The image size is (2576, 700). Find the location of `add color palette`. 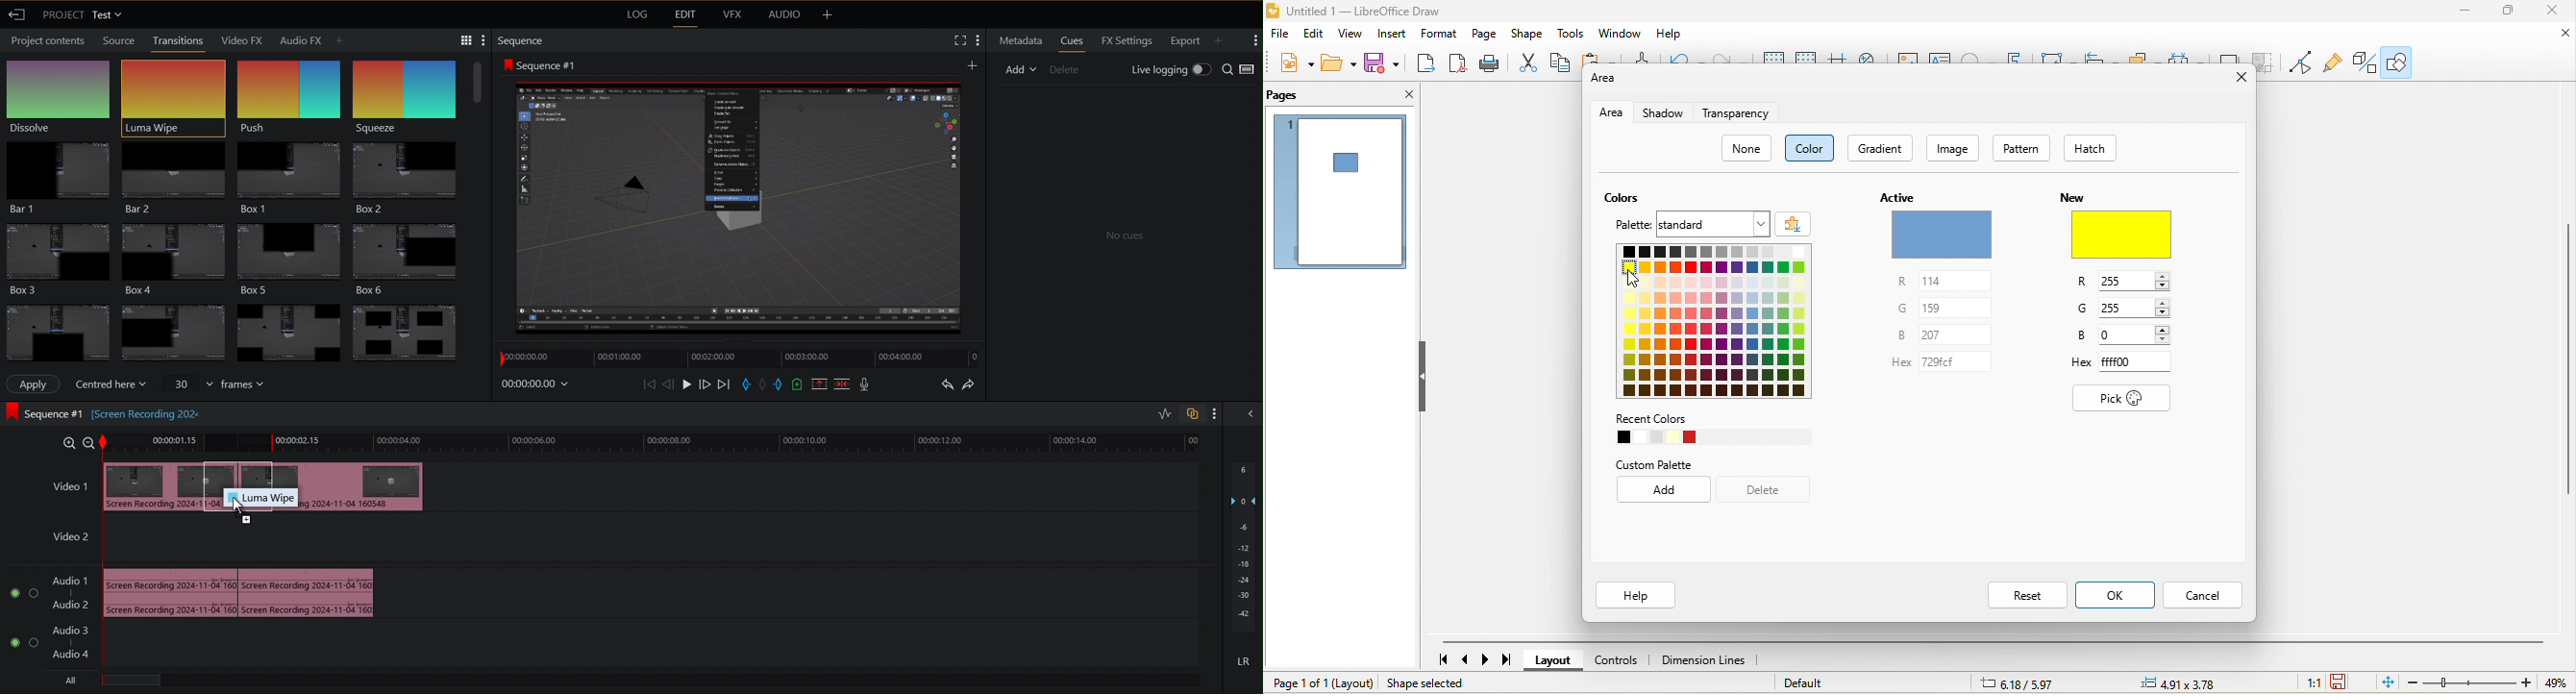

add color palette is located at coordinates (1796, 221).